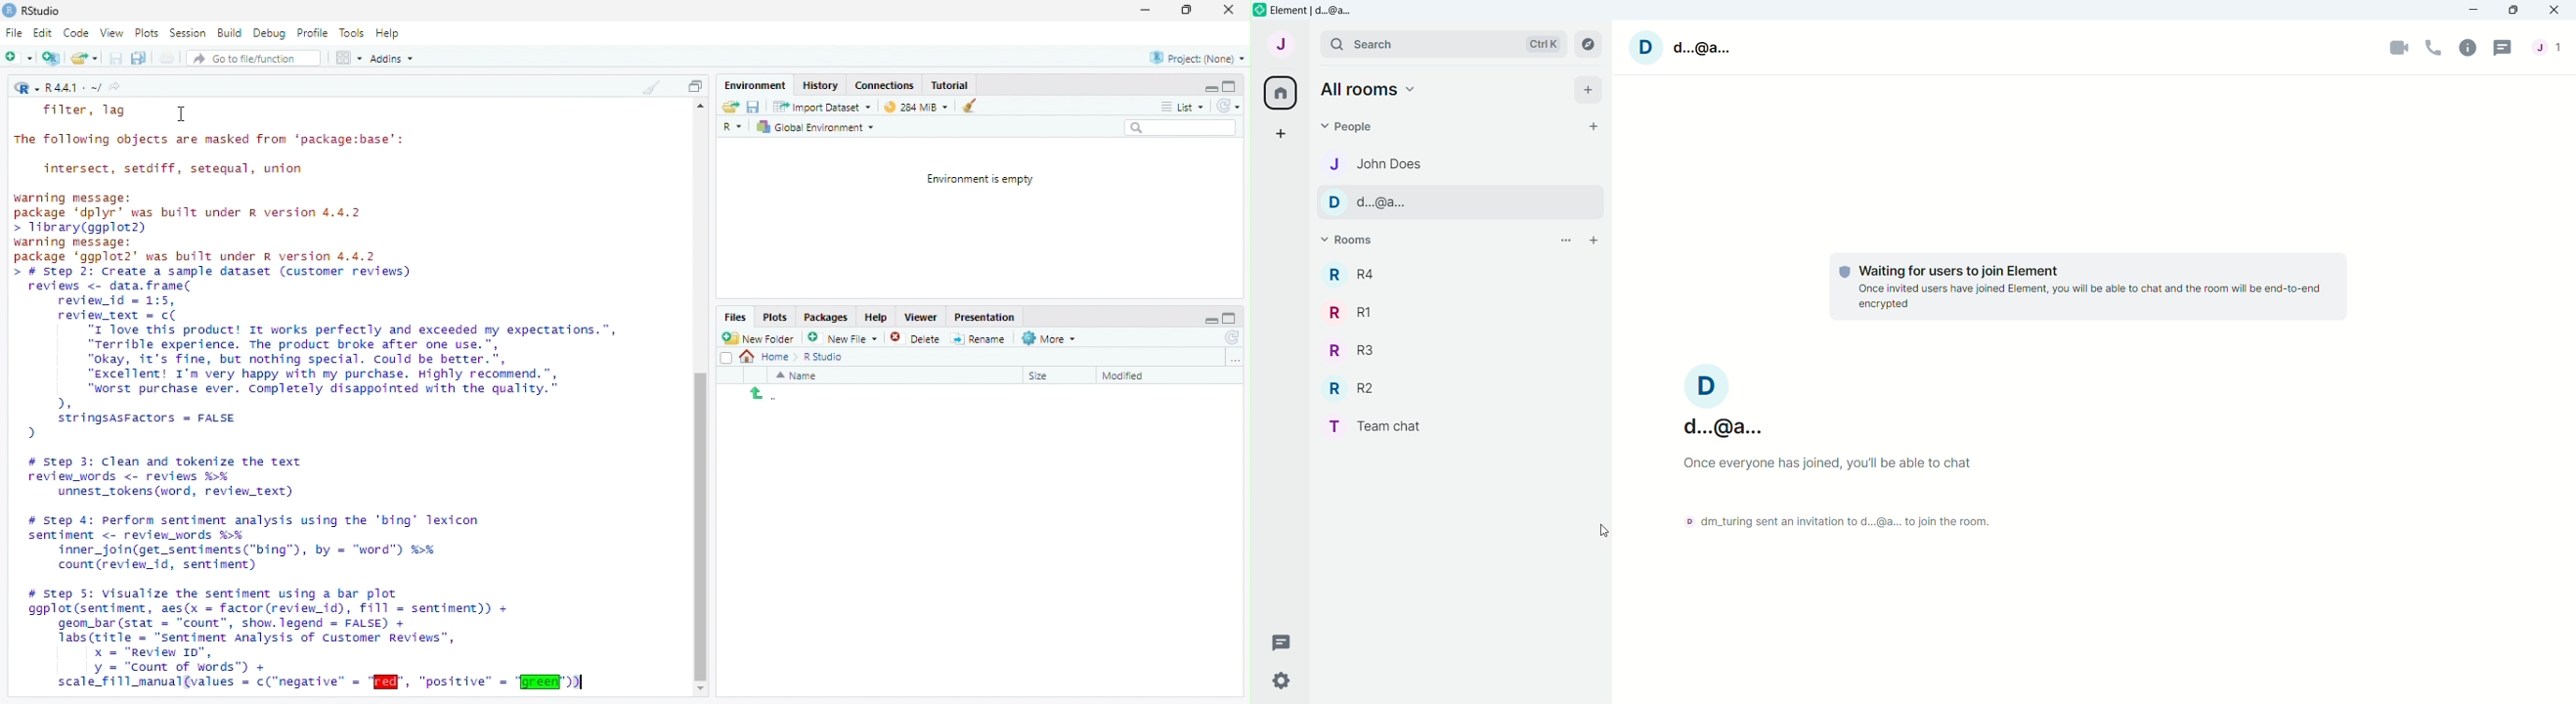 The image size is (2576, 728). What do you see at coordinates (1198, 58) in the screenshot?
I see `Project: (None)` at bounding box center [1198, 58].